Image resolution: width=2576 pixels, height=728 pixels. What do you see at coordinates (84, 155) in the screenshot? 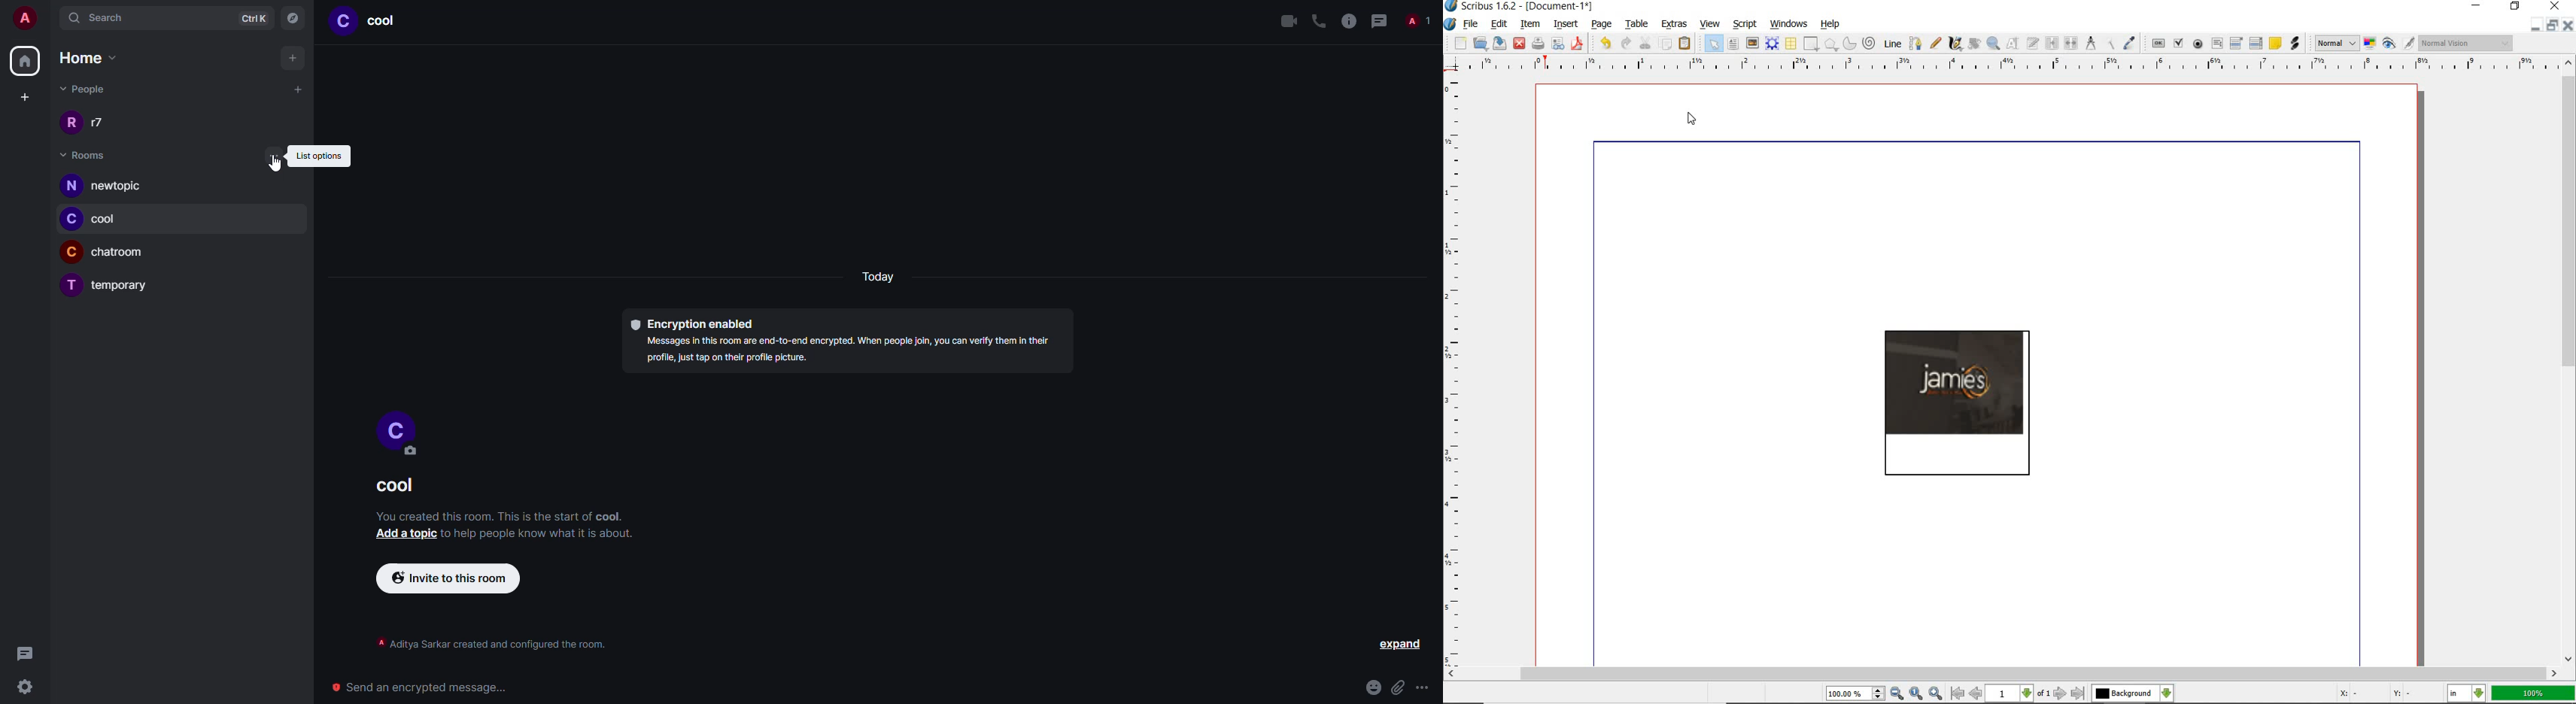
I see `rooms` at bounding box center [84, 155].